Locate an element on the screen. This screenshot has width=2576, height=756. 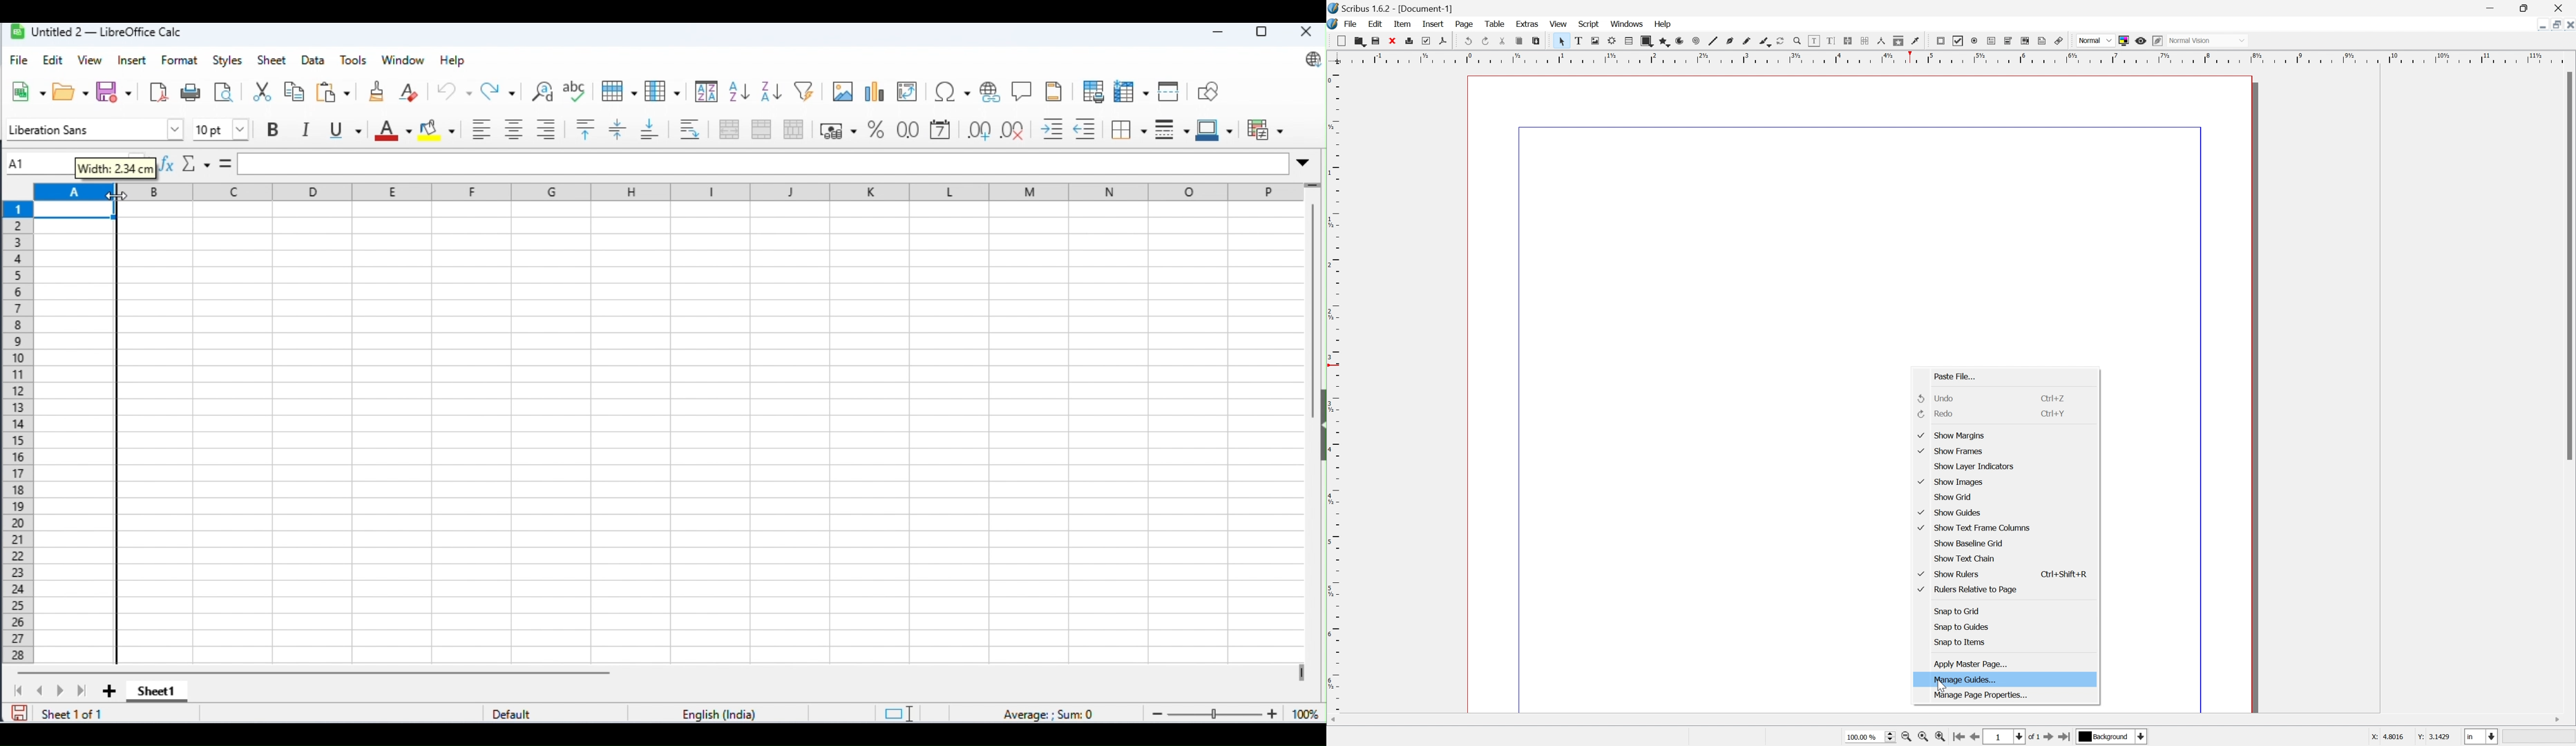
remove decimal place is located at coordinates (1015, 129).